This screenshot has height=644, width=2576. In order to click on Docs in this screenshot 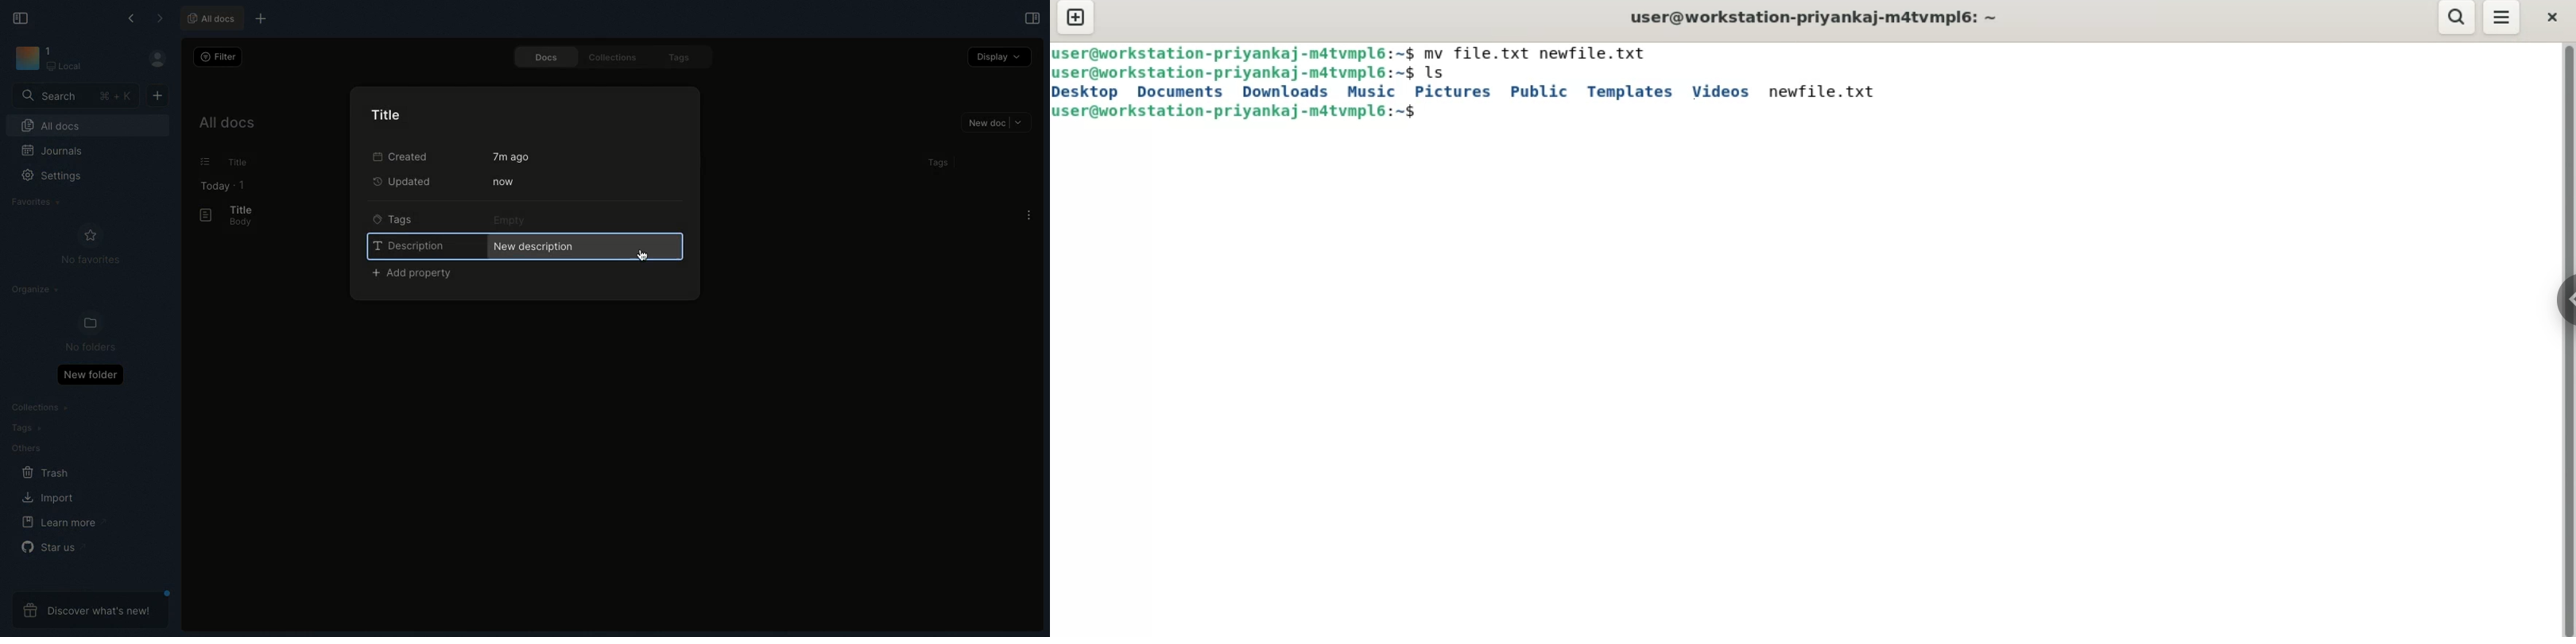, I will do `click(540, 57)`.